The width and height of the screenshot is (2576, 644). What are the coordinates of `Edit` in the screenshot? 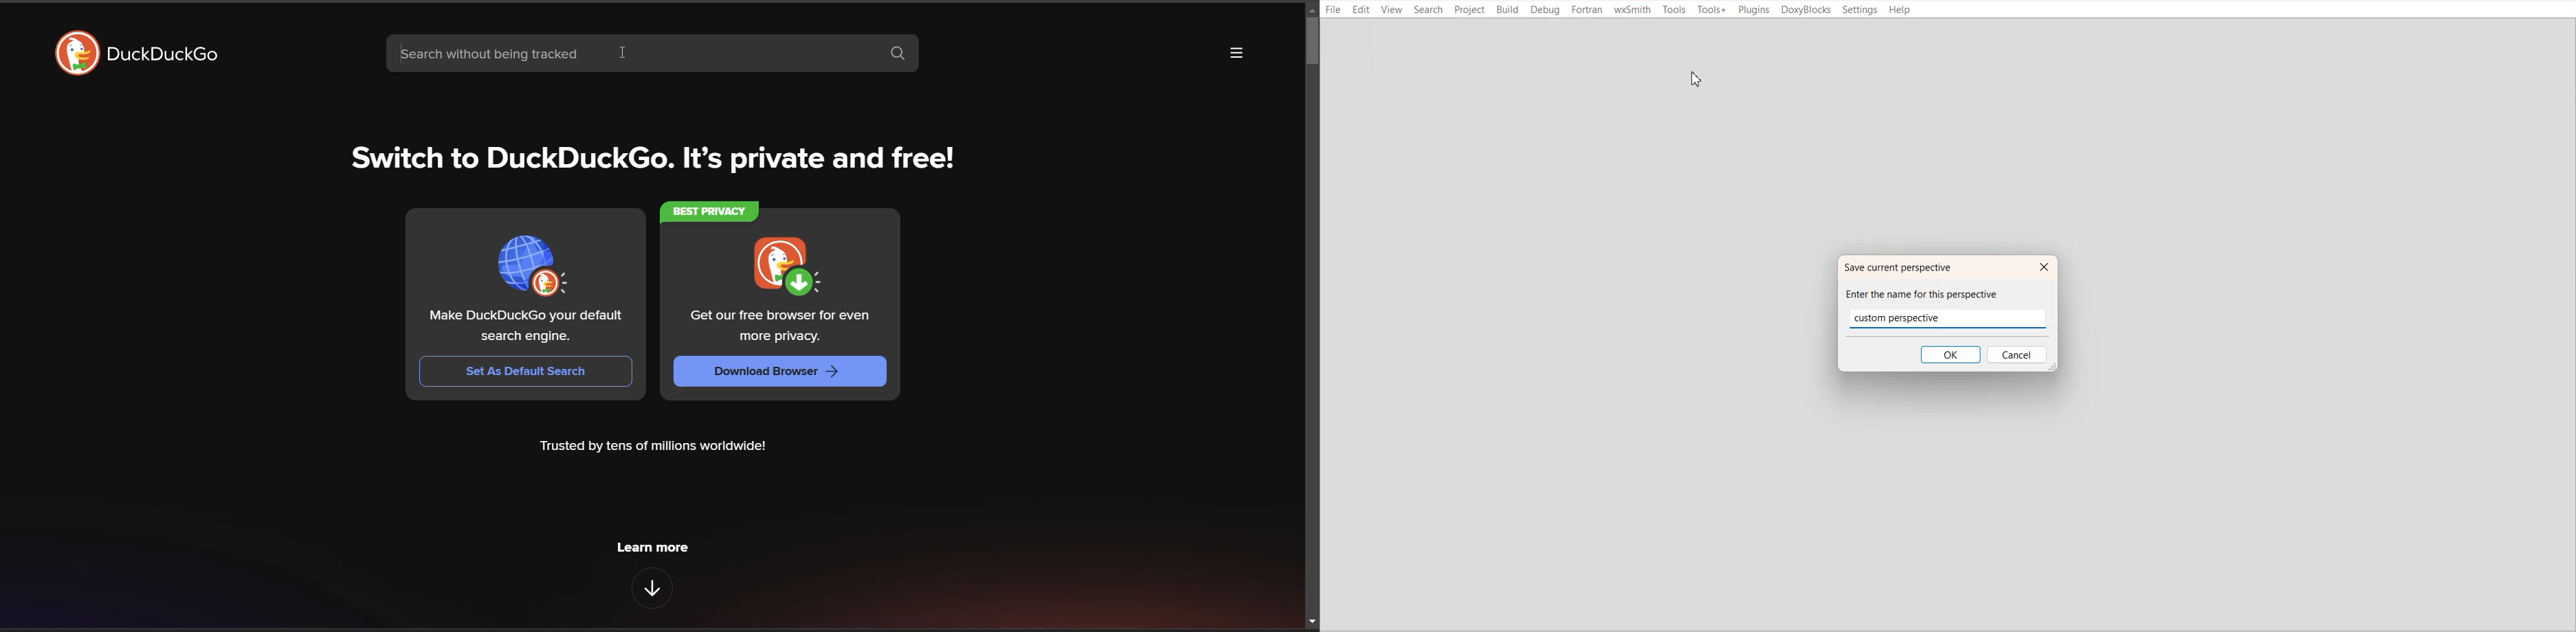 It's located at (1362, 10).